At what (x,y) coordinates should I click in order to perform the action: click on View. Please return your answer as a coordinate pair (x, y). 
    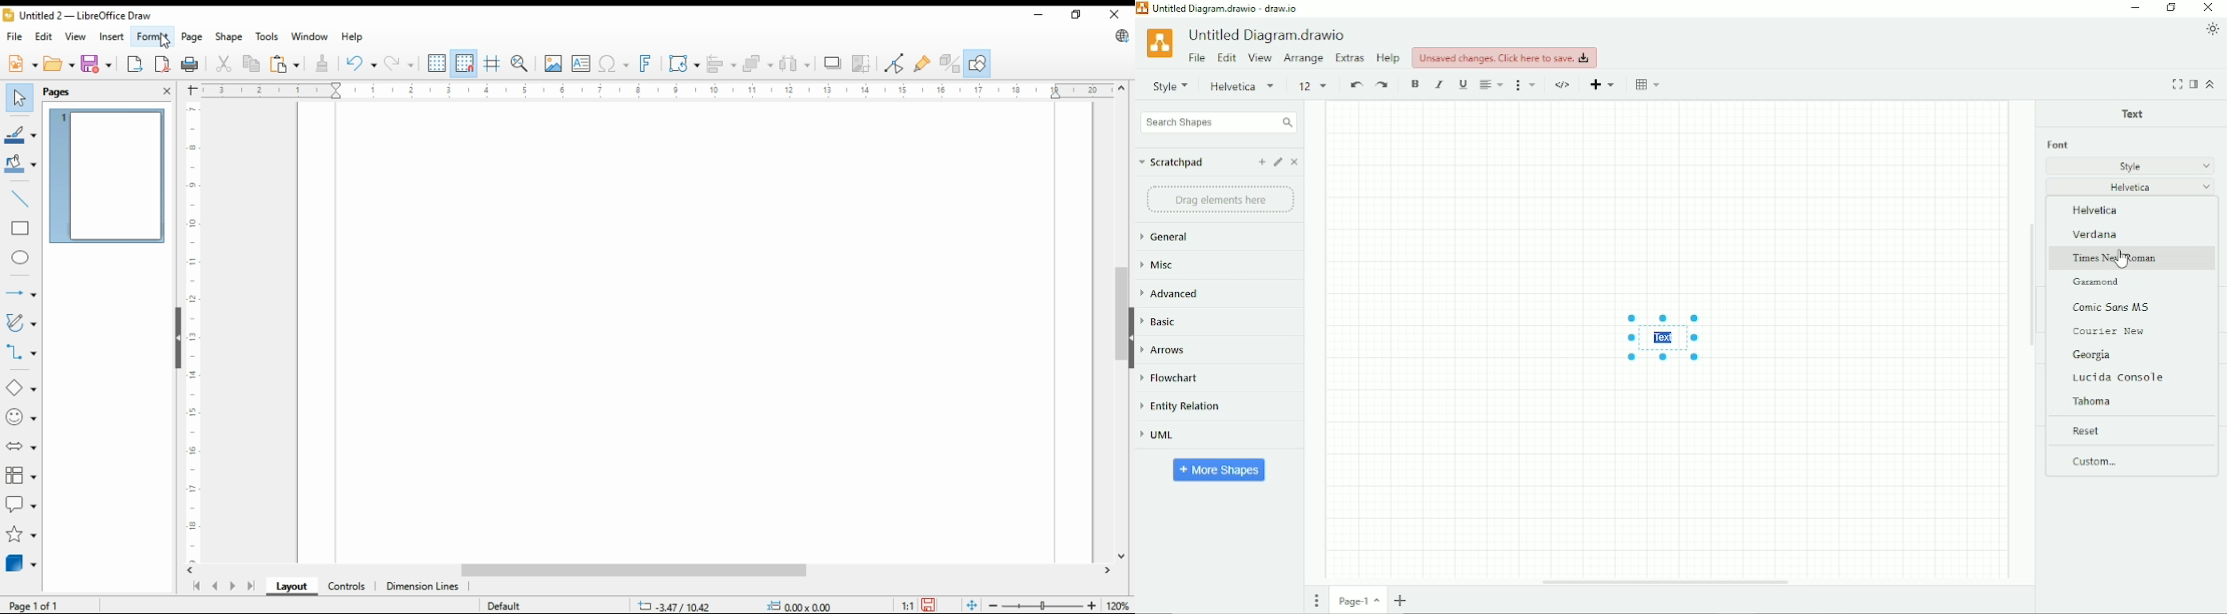
    Looking at the image, I should click on (1261, 57).